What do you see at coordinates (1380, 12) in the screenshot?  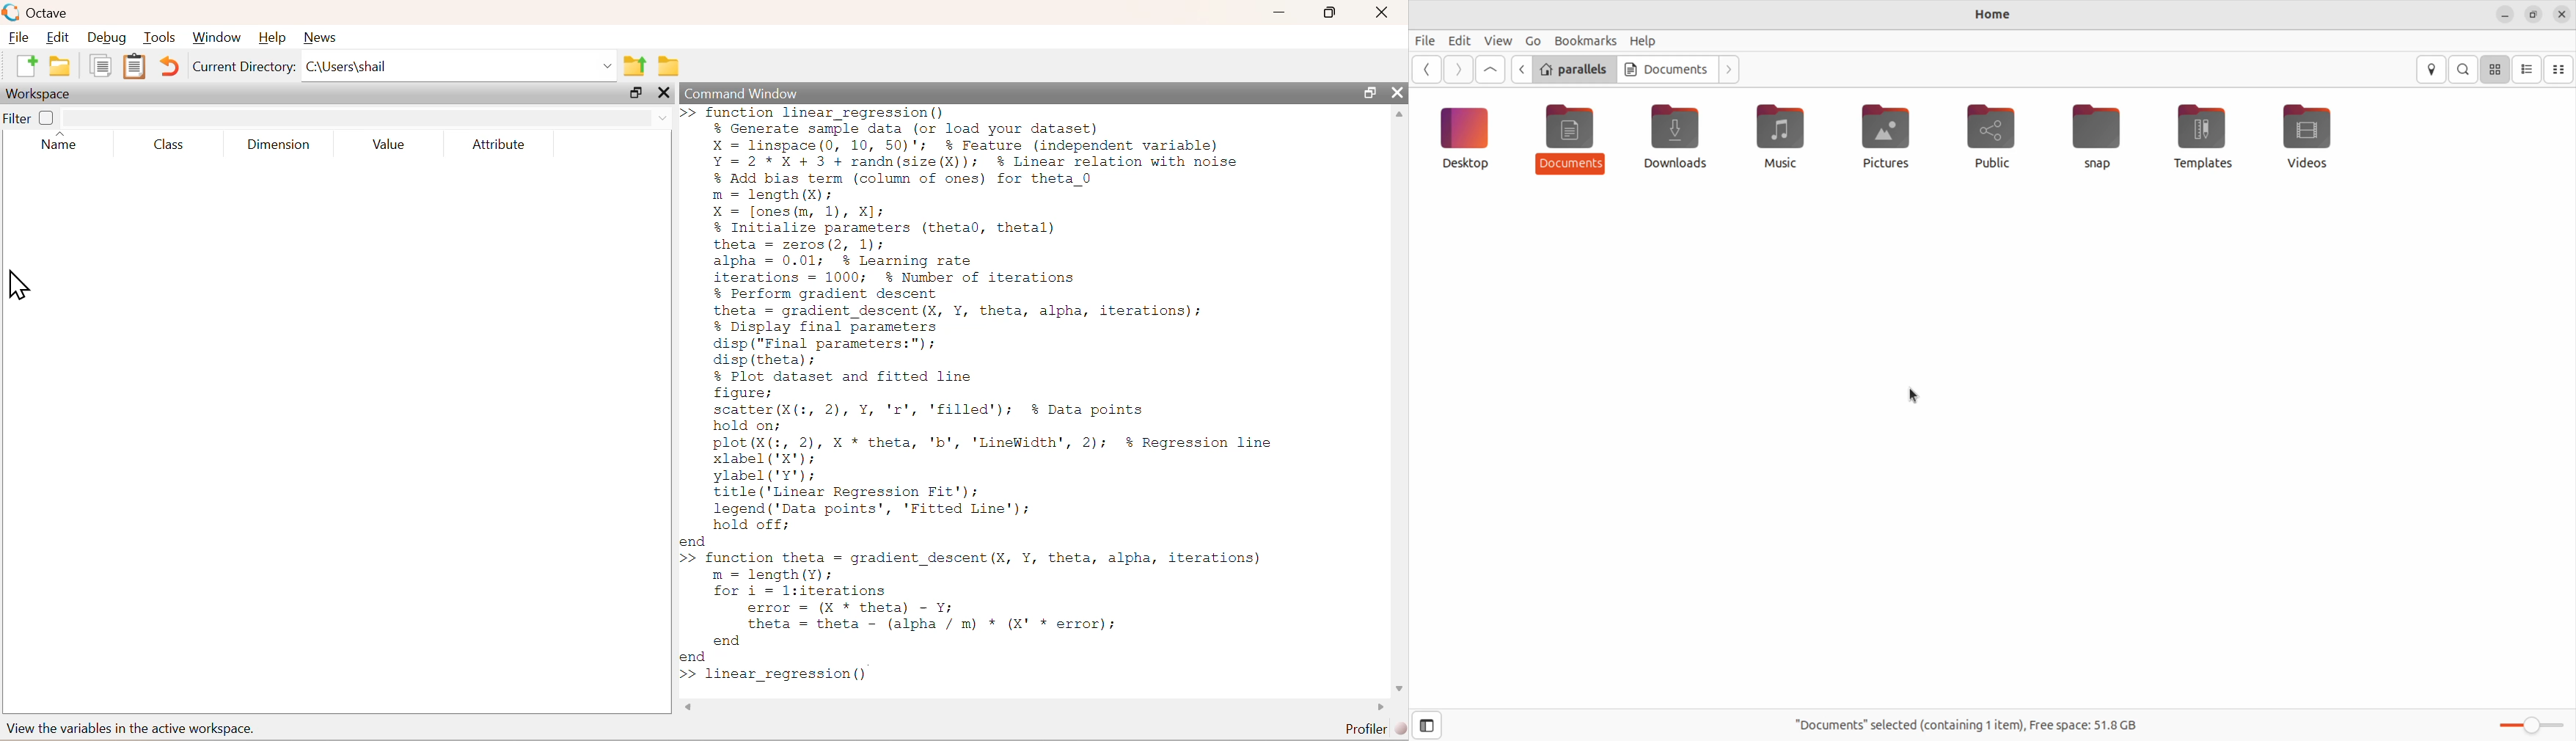 I see `close` at bounding box center [1380, 12].